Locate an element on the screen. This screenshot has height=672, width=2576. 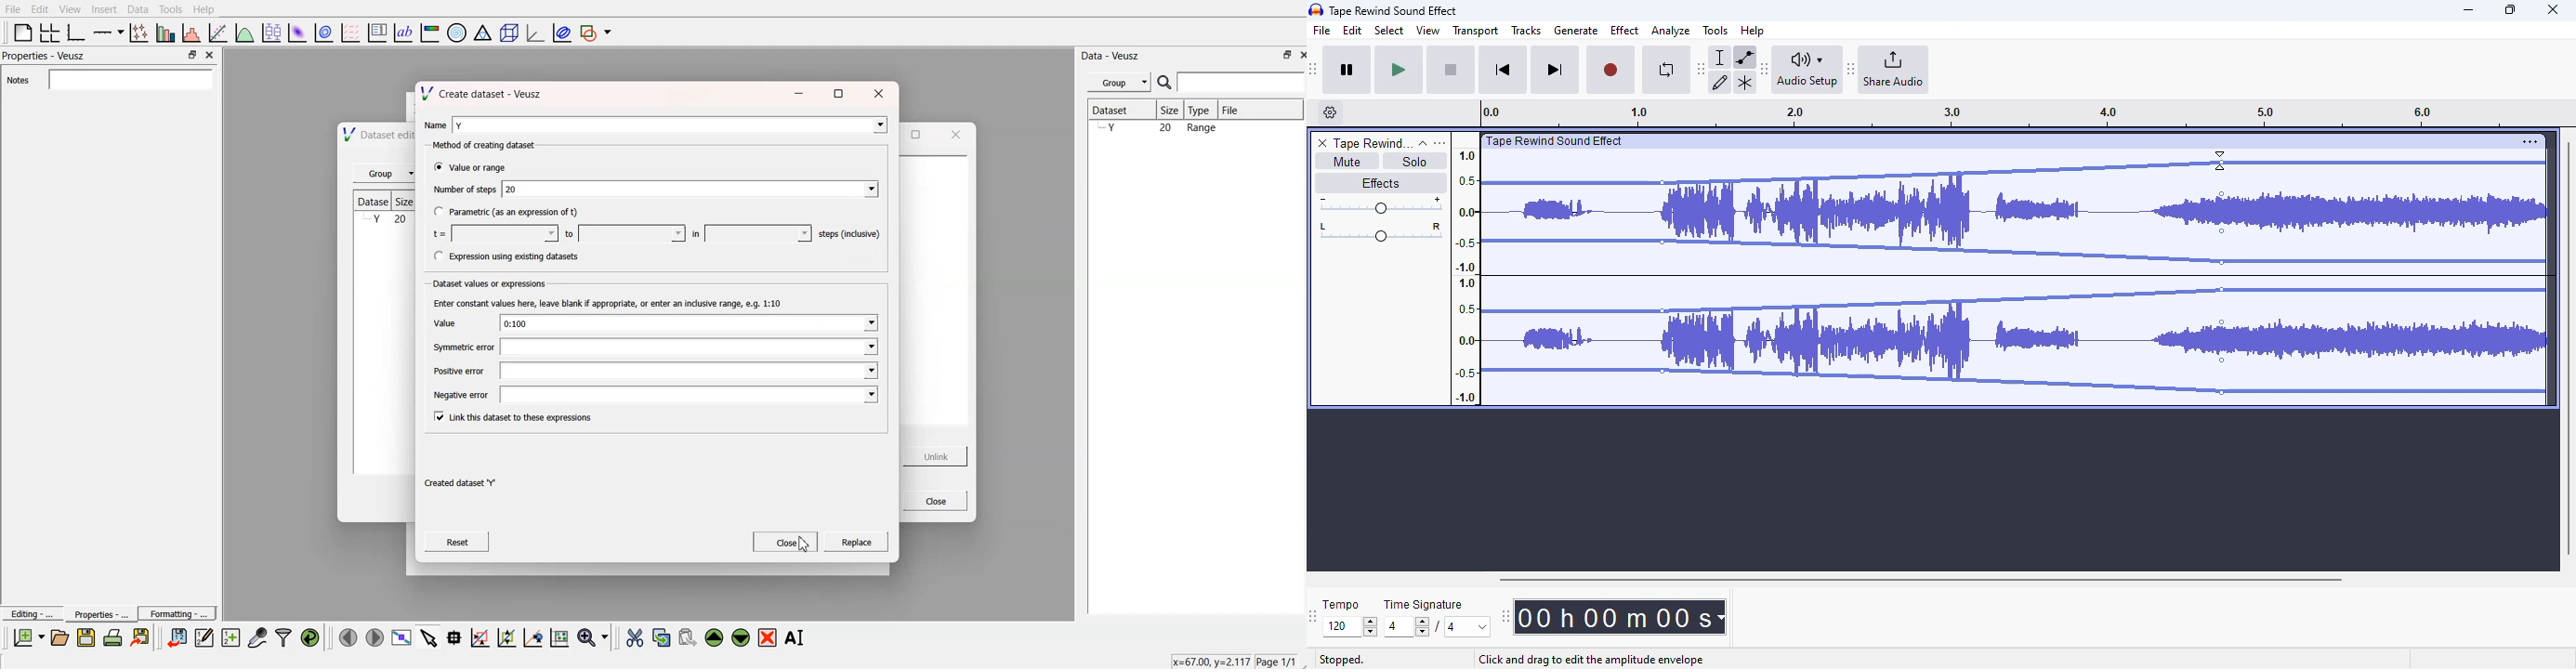
open menu is located at coordinates (1439, 142).